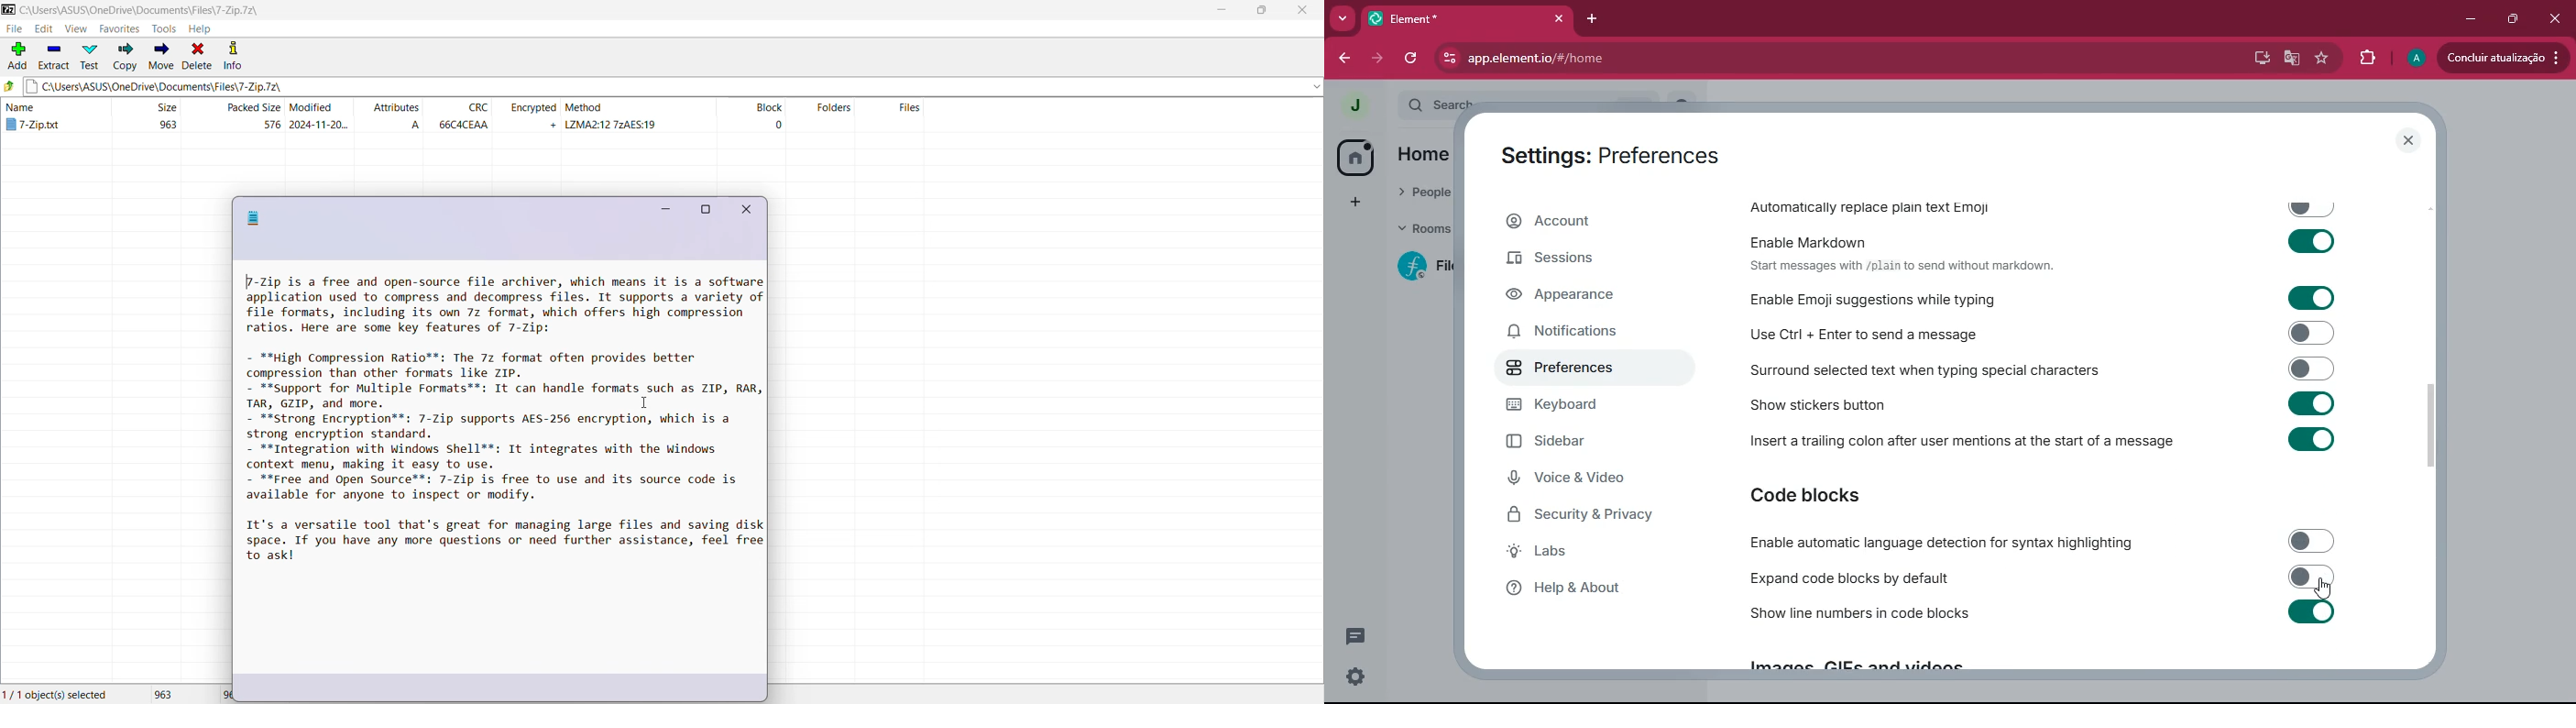  What do you see at coordinates (1584, 261) in the screenshot?
I see `sessions` at bounding box center [1584, 261].